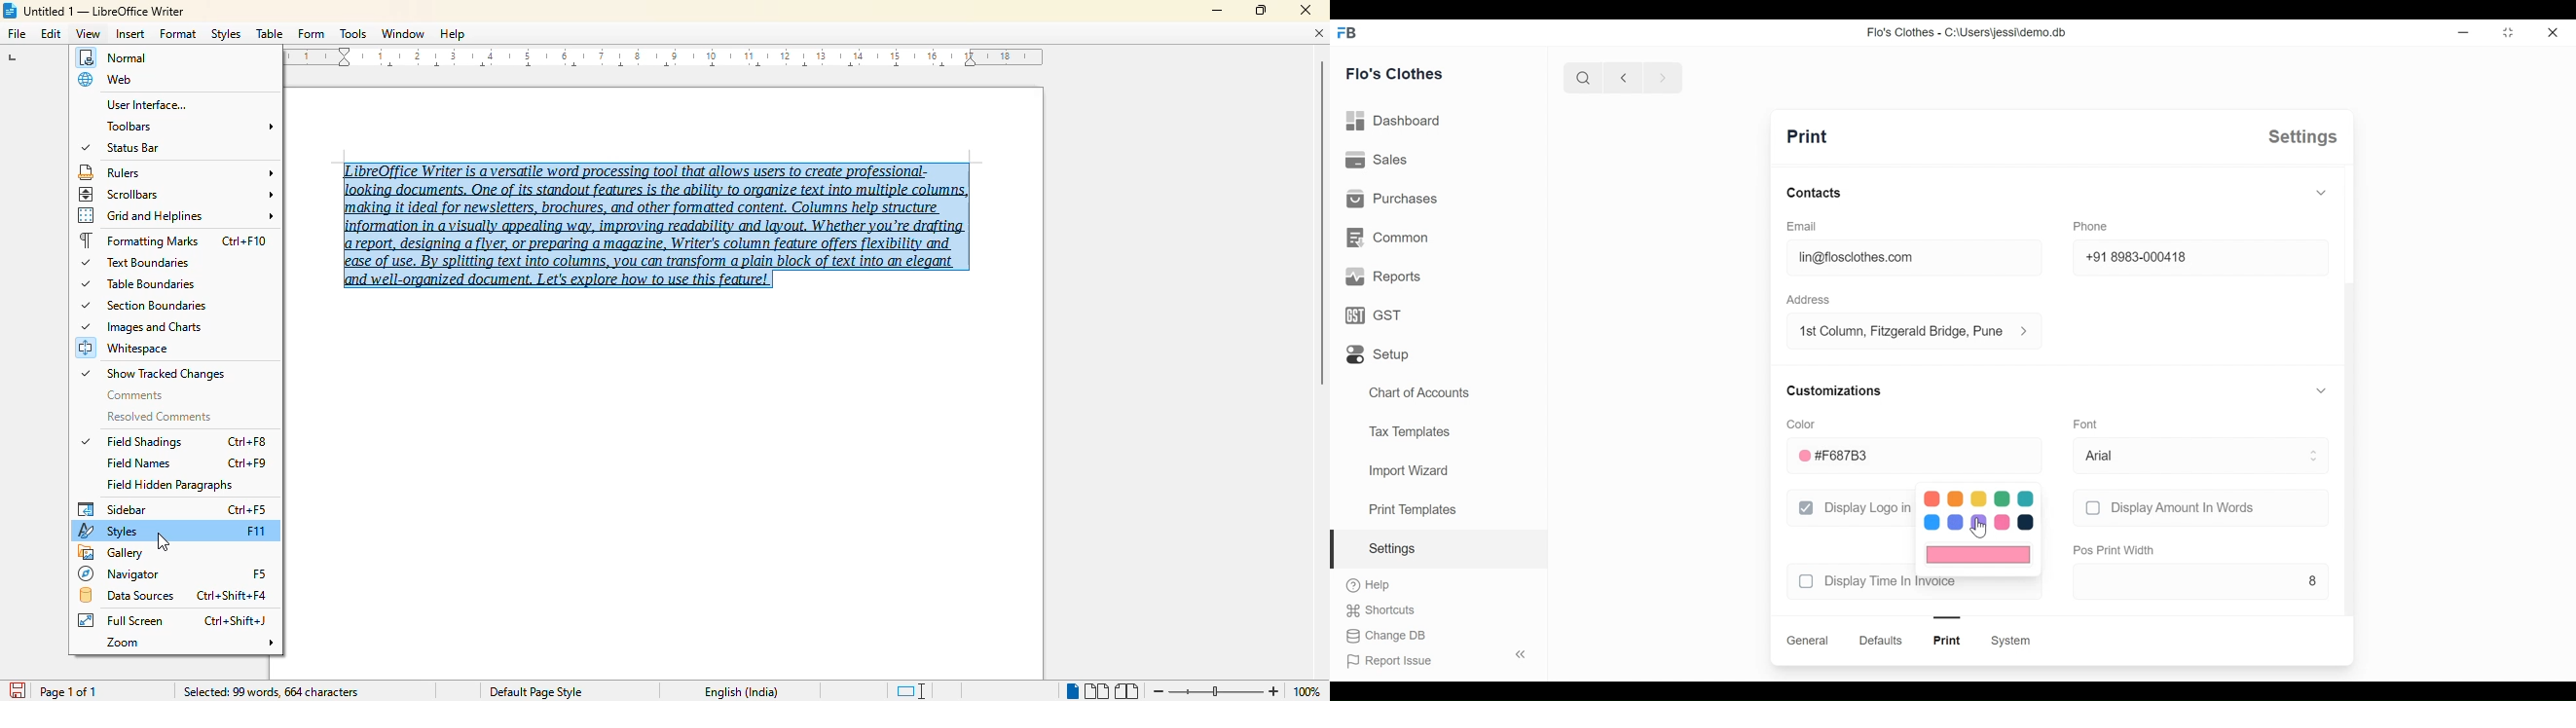  Describe the element at coordinates (270, 34) in the screenshot. I see `table` at that location.